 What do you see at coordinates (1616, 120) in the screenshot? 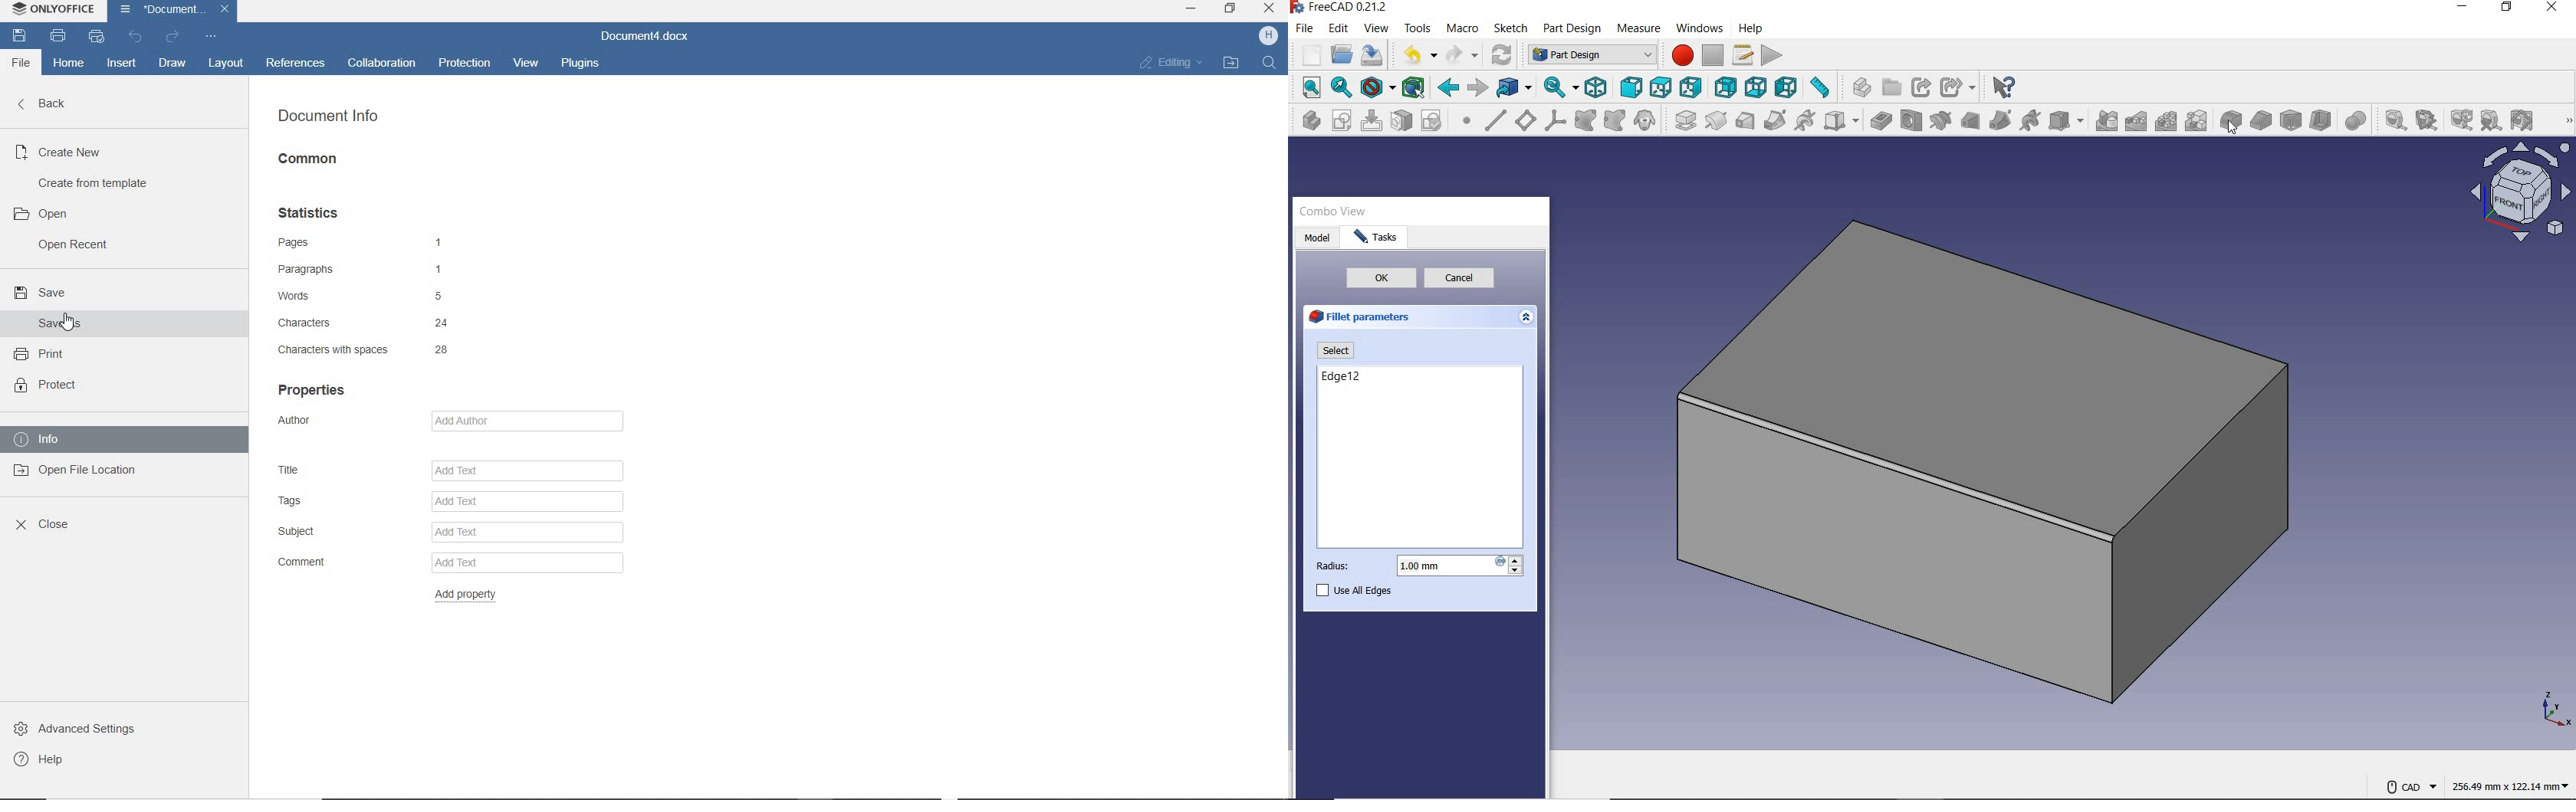
I see `create a sub object` at bounding box center [1616, 120].